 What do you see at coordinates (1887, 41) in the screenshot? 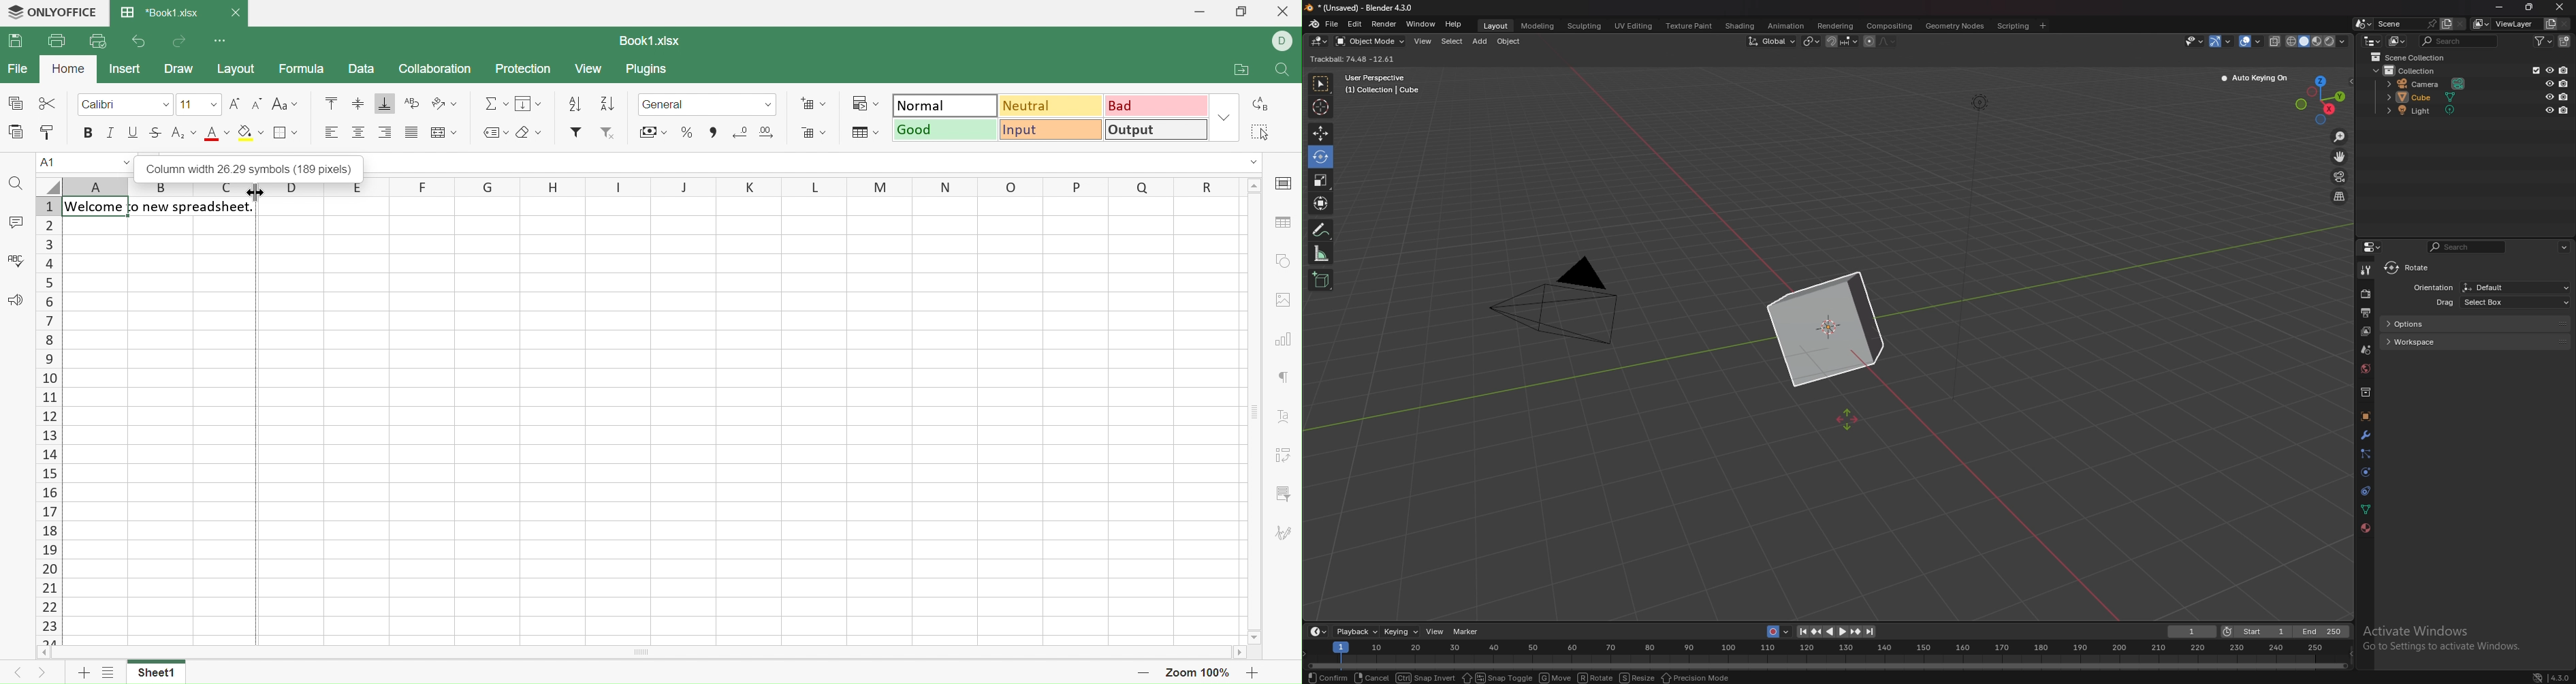
I see `proportional editing falloff` at bounding box center [1887, 41].